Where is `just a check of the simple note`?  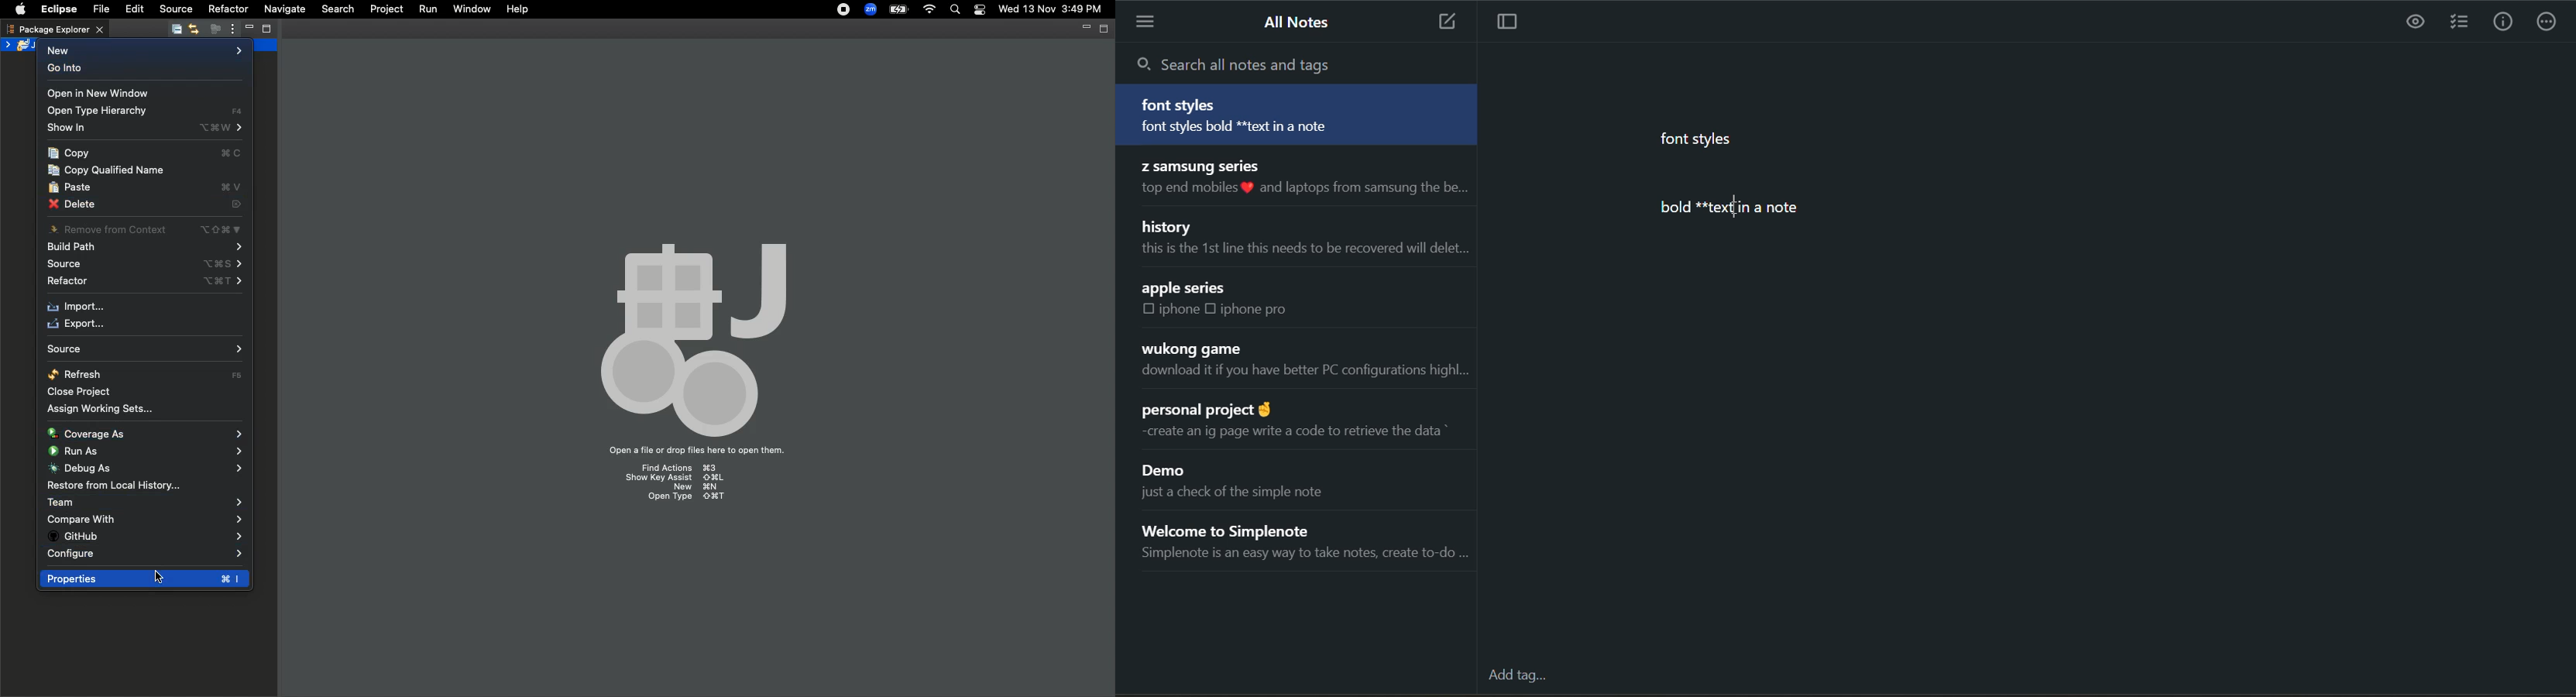 just a check of the simple note is located at coordinates (1247, 496).